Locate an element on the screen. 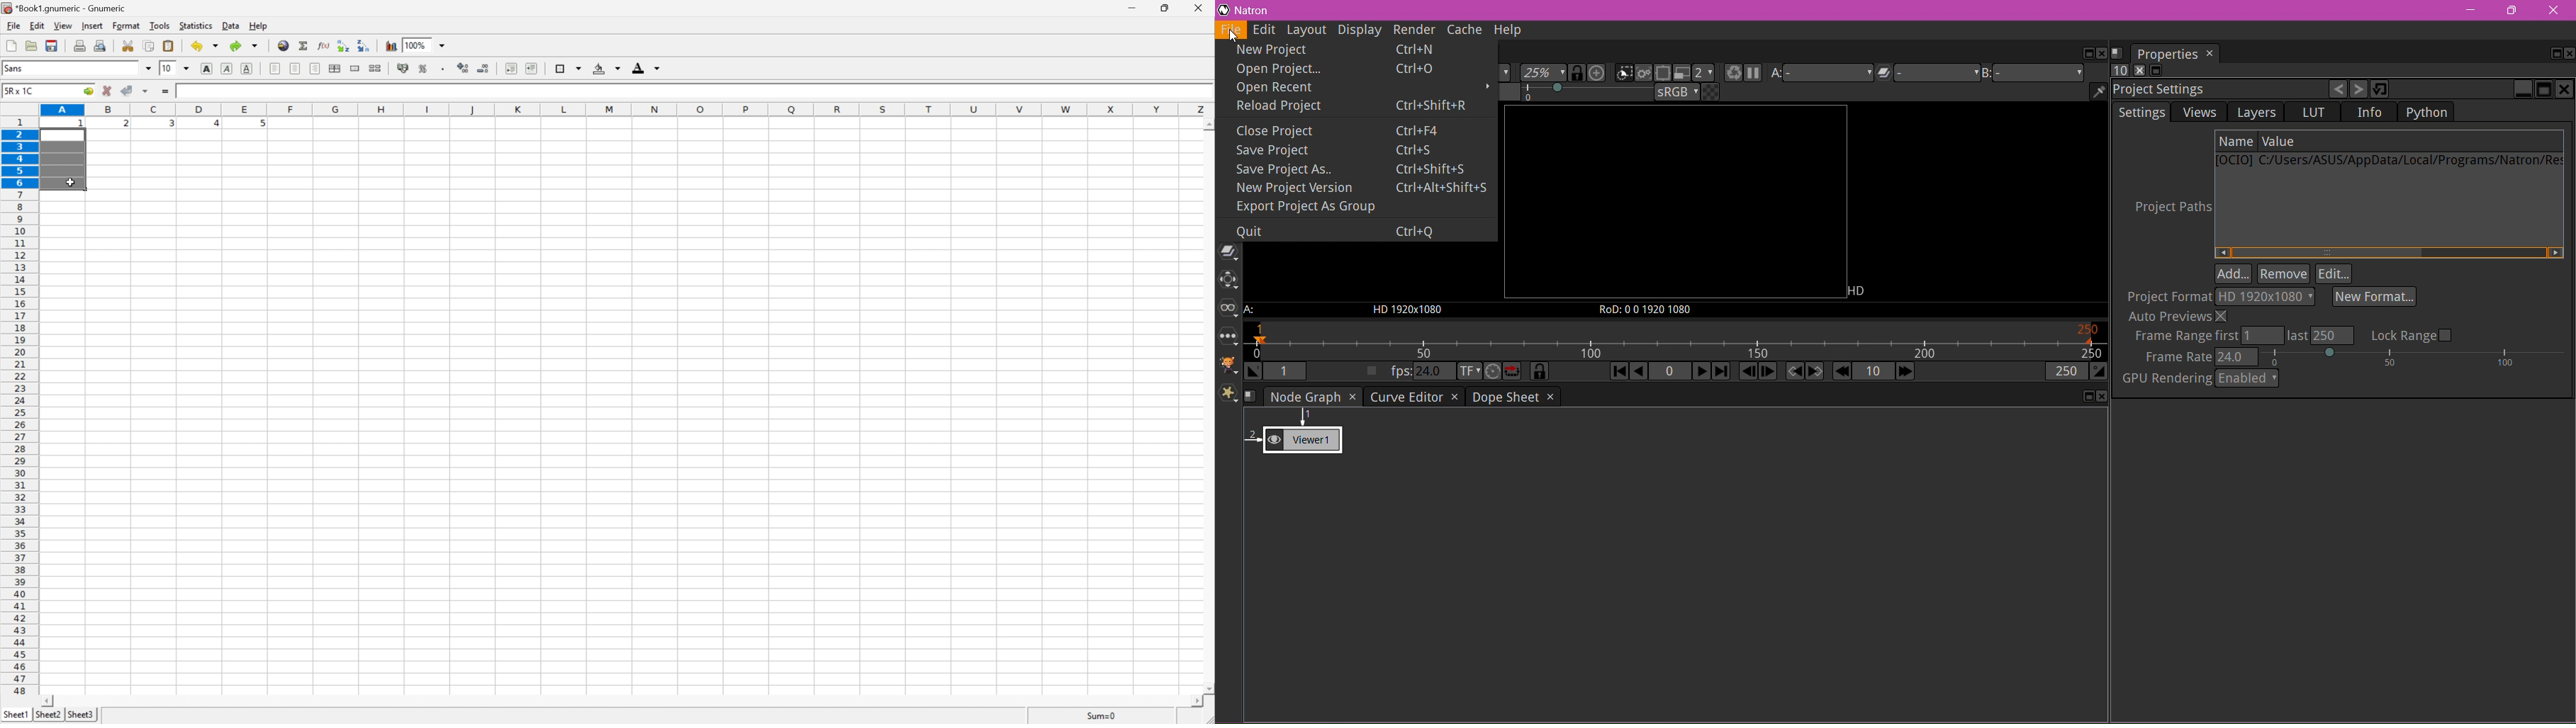 This screenshot has height=728, width=2576. edit is located at coordinates (35, 25).